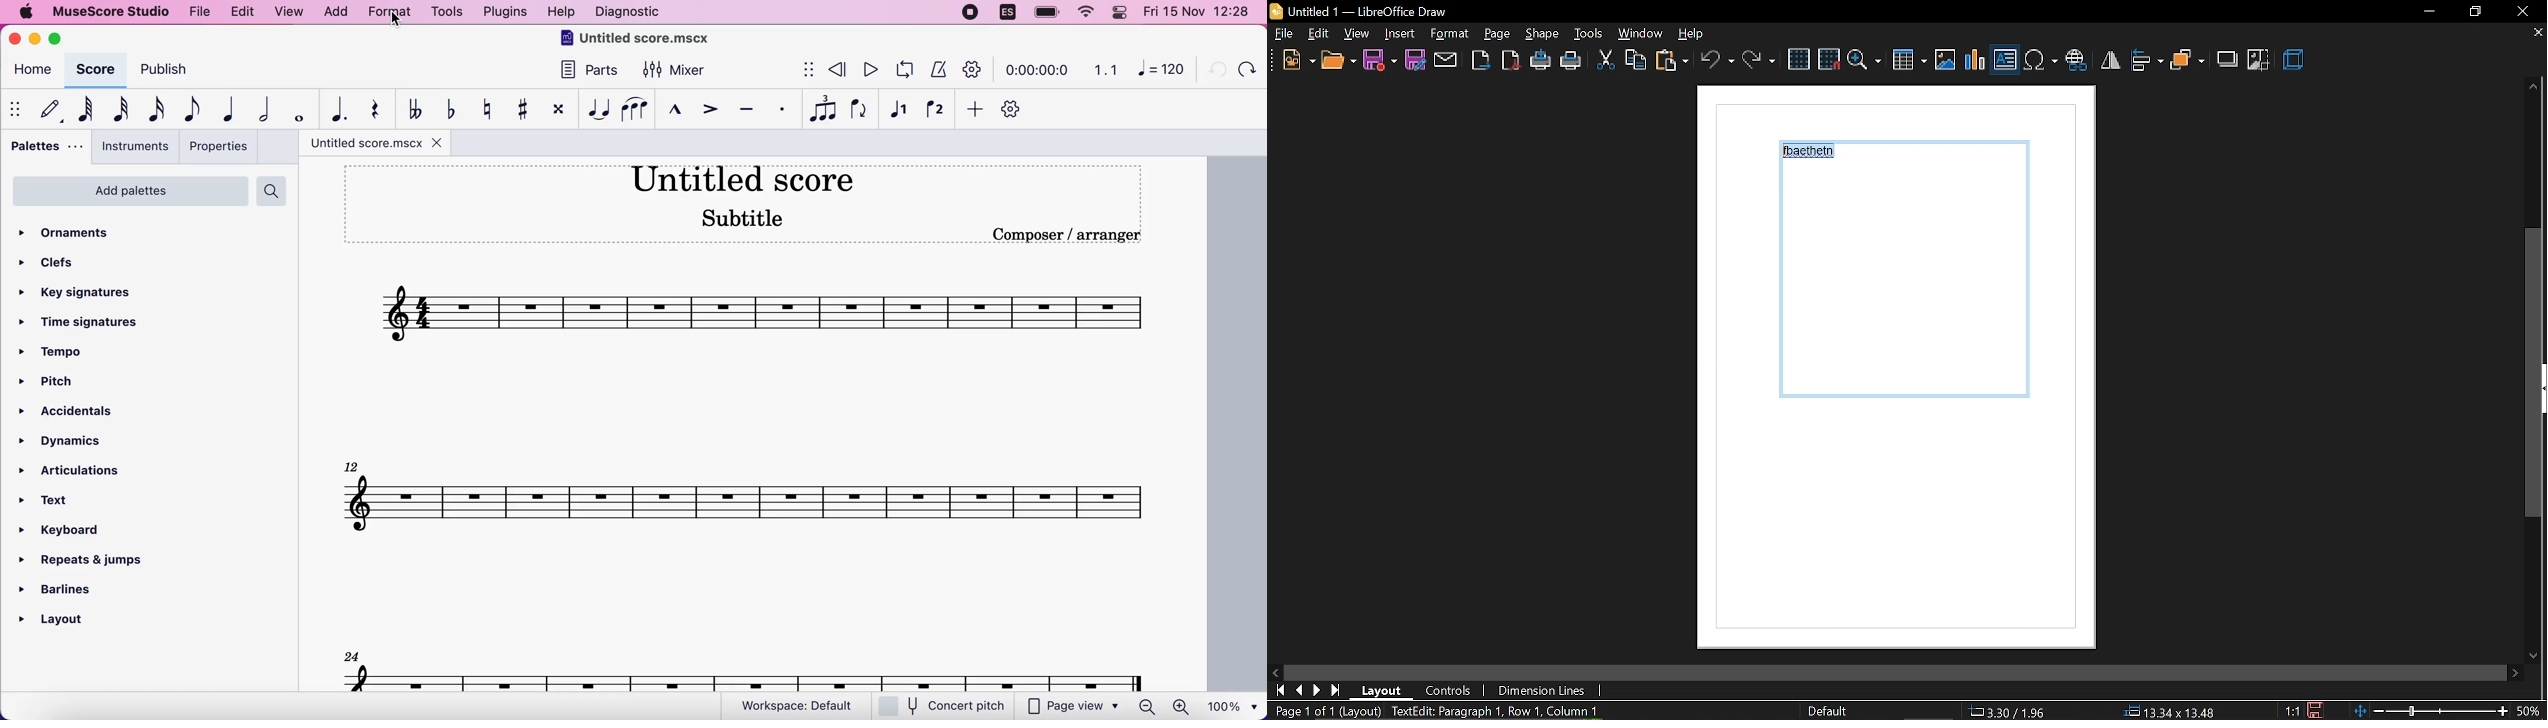 This screenshot has height=728, width=2548. I want to click on Insert symbol, so click(2040, 60).